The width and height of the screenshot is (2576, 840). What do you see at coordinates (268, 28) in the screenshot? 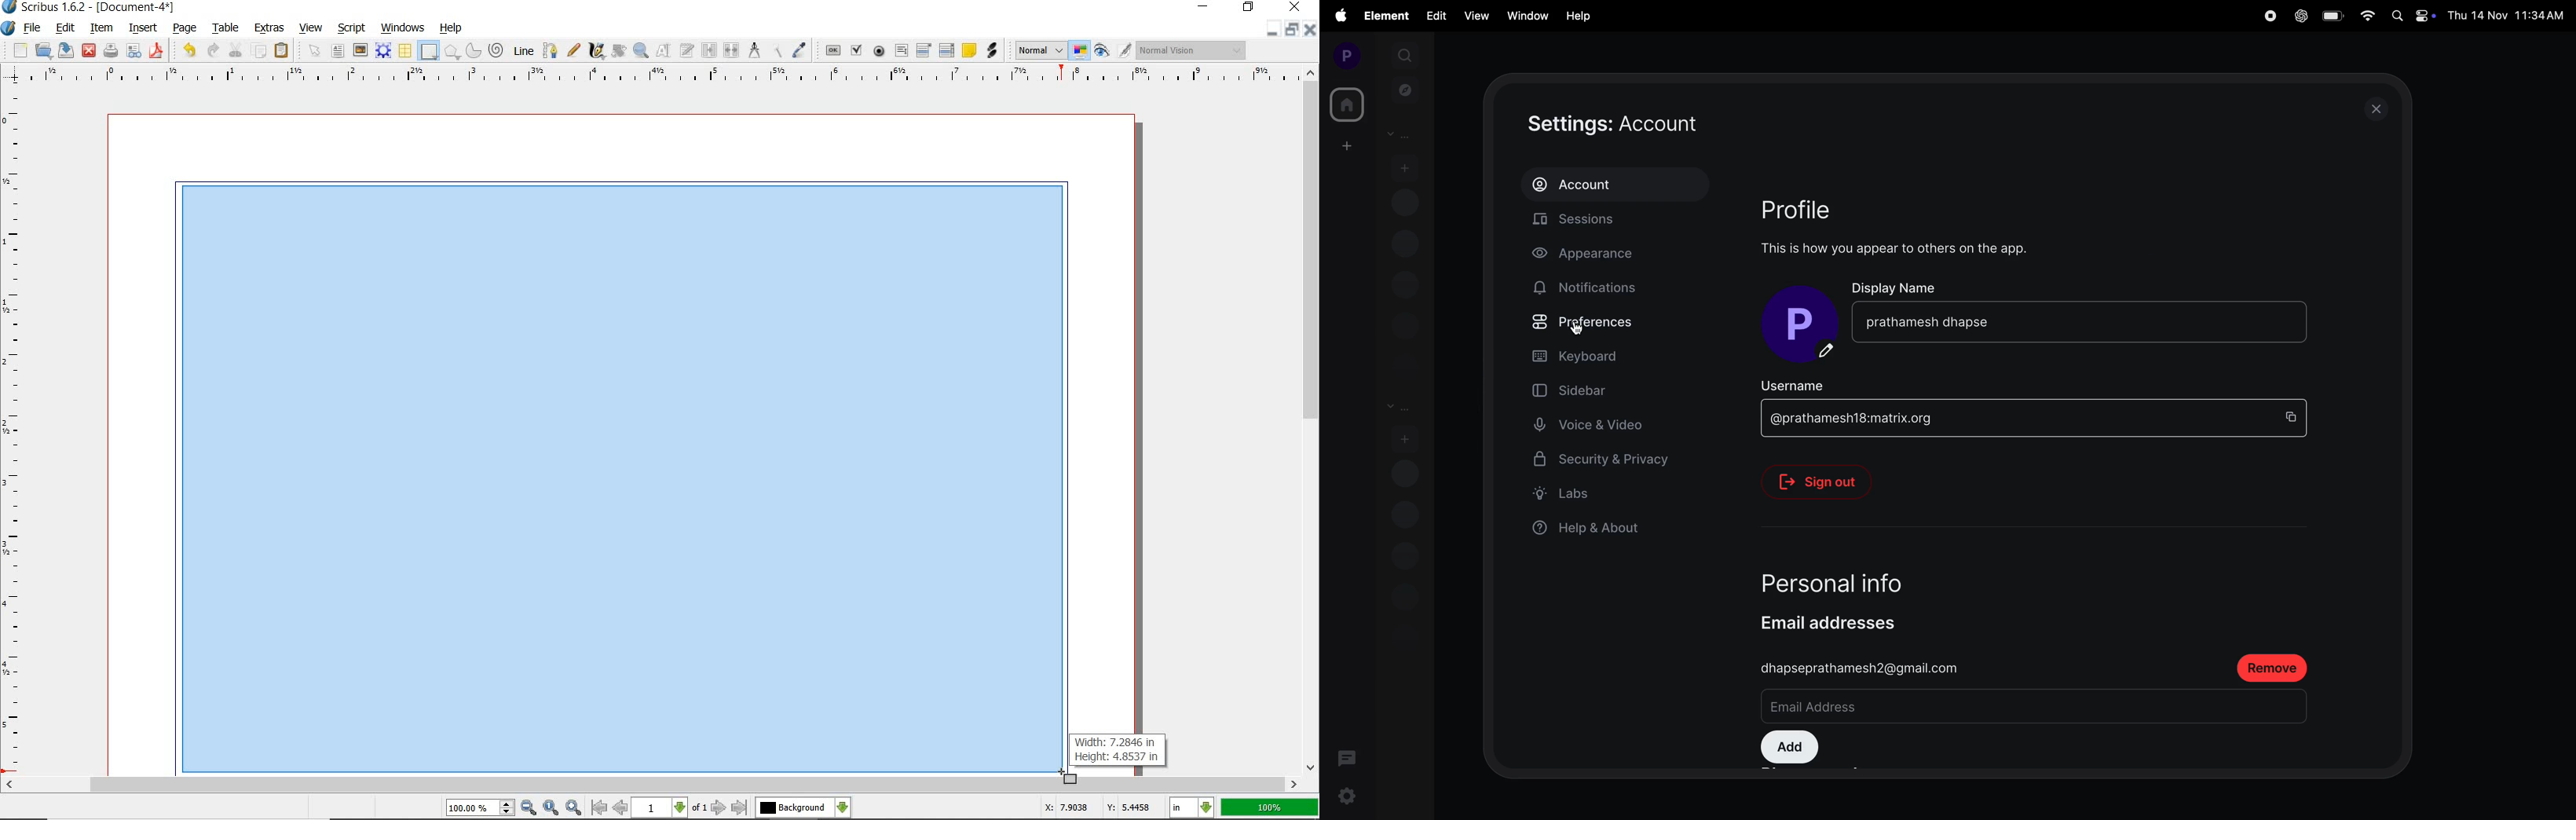
I see `extras` at bounding box center [268, 28].